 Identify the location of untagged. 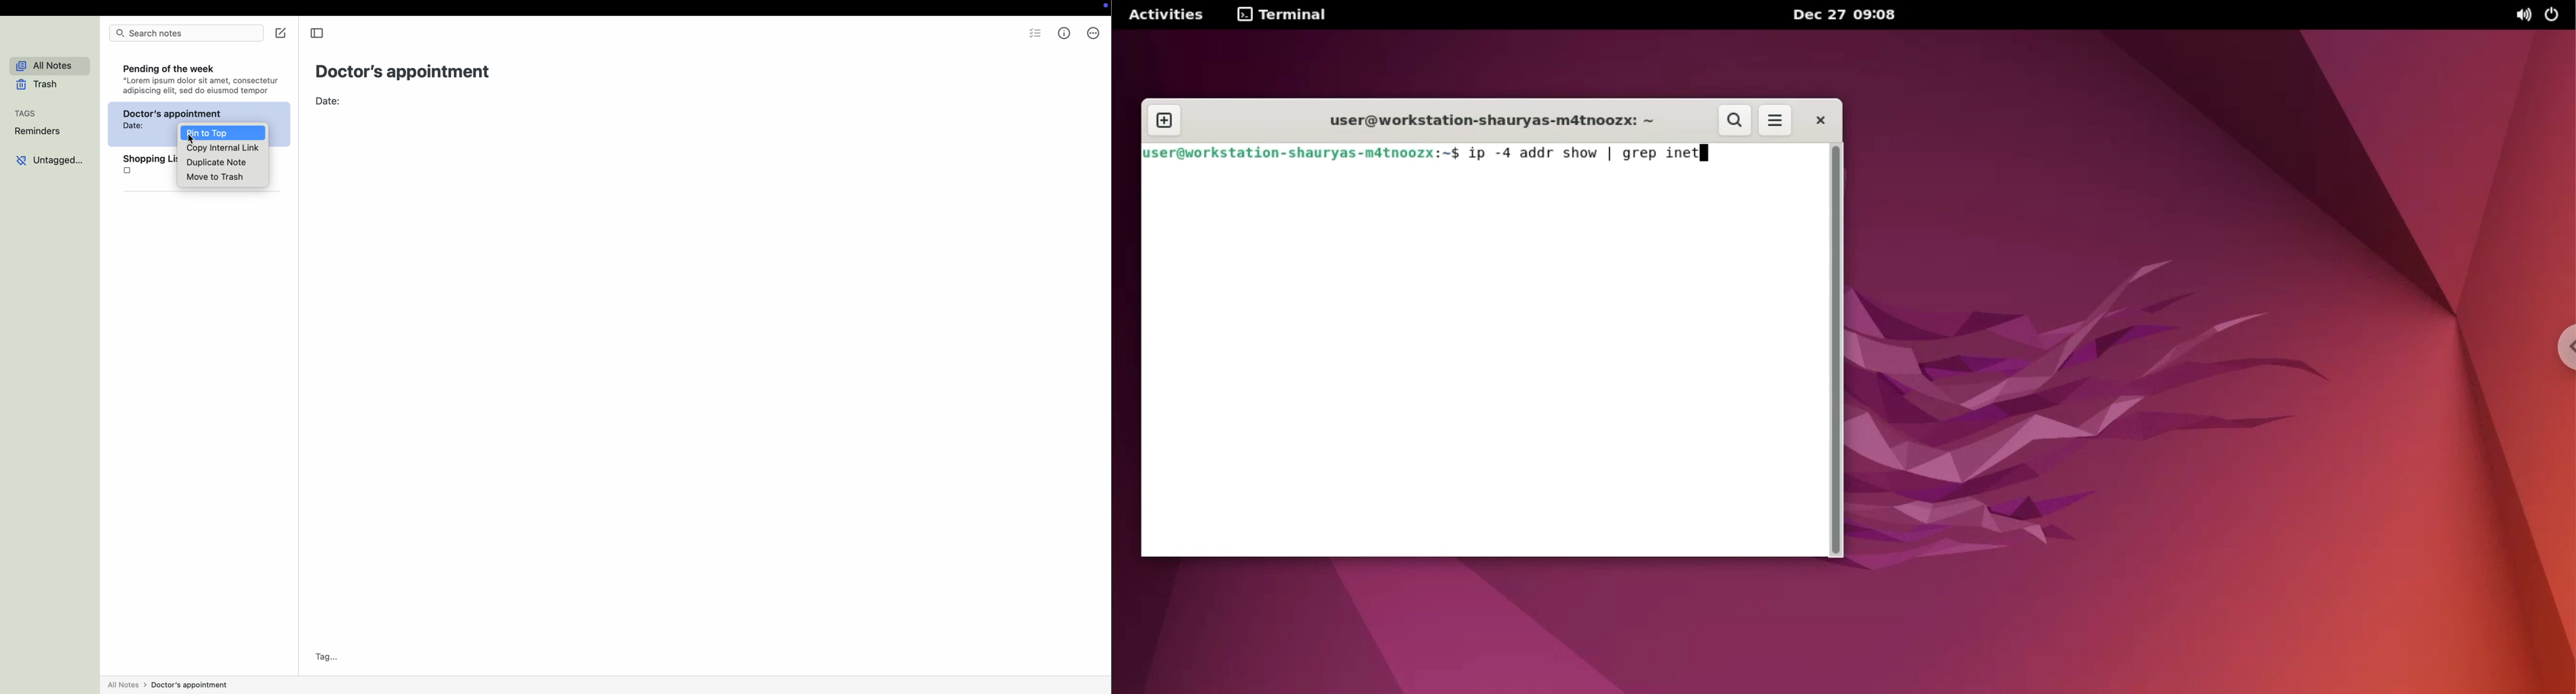
(49, 162).